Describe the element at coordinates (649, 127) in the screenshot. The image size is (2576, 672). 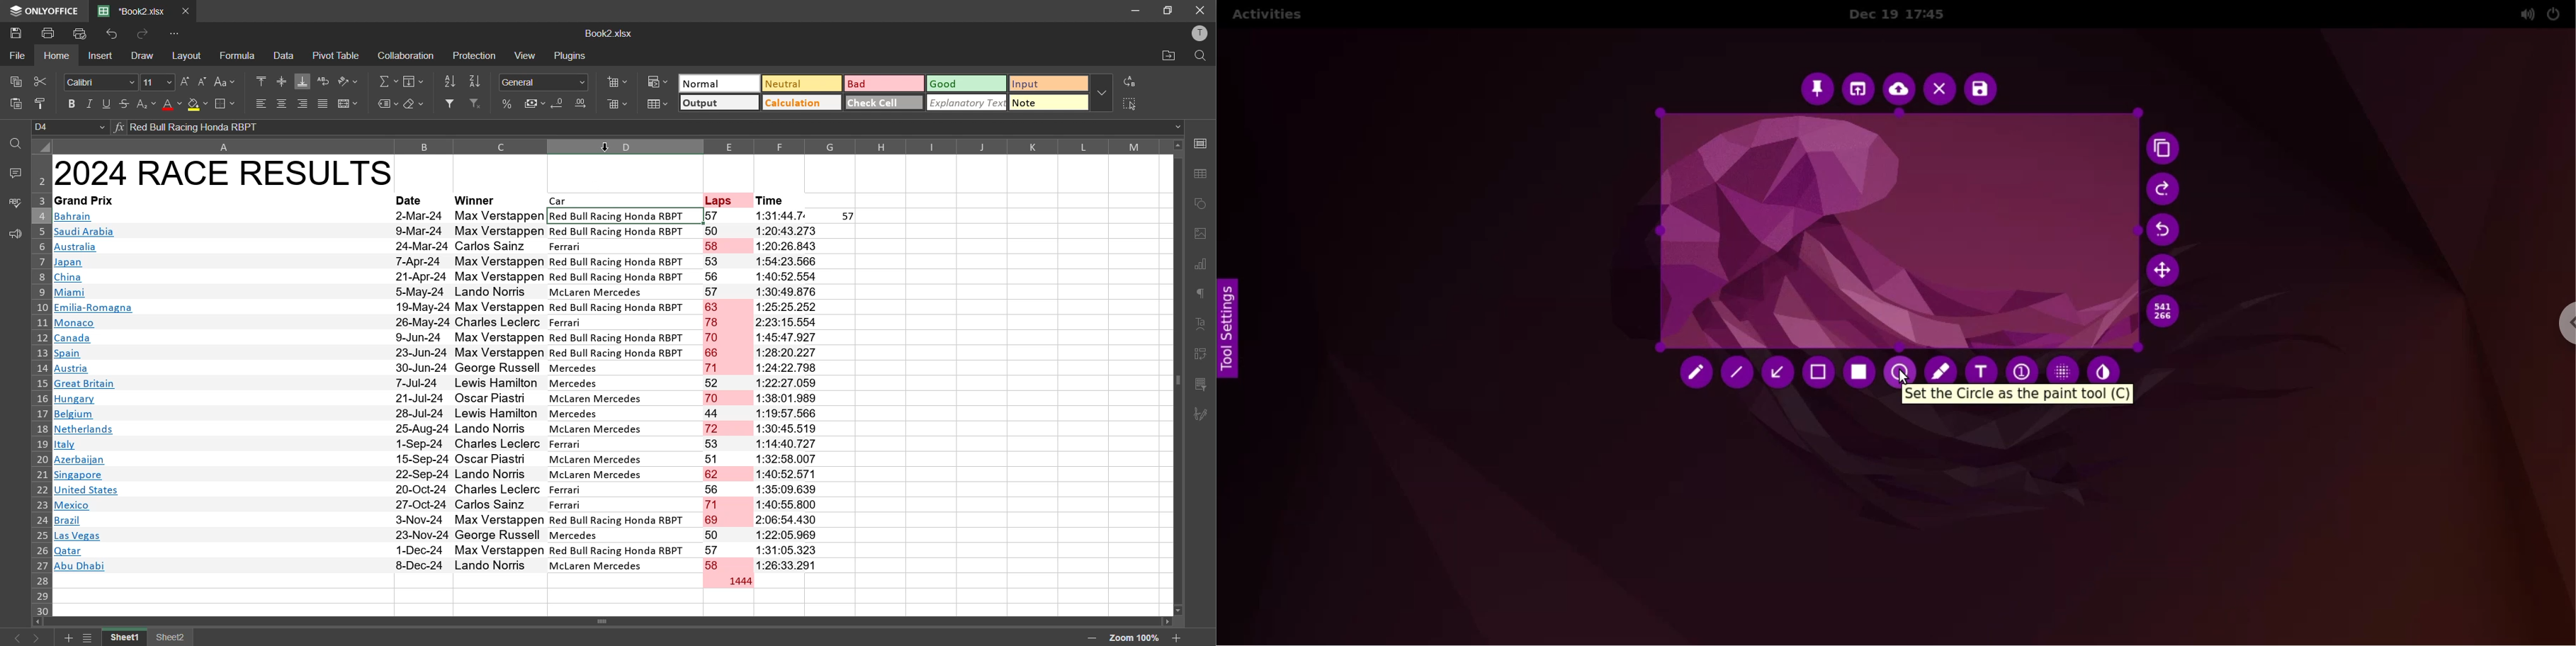
I see `formula bar` at that location.